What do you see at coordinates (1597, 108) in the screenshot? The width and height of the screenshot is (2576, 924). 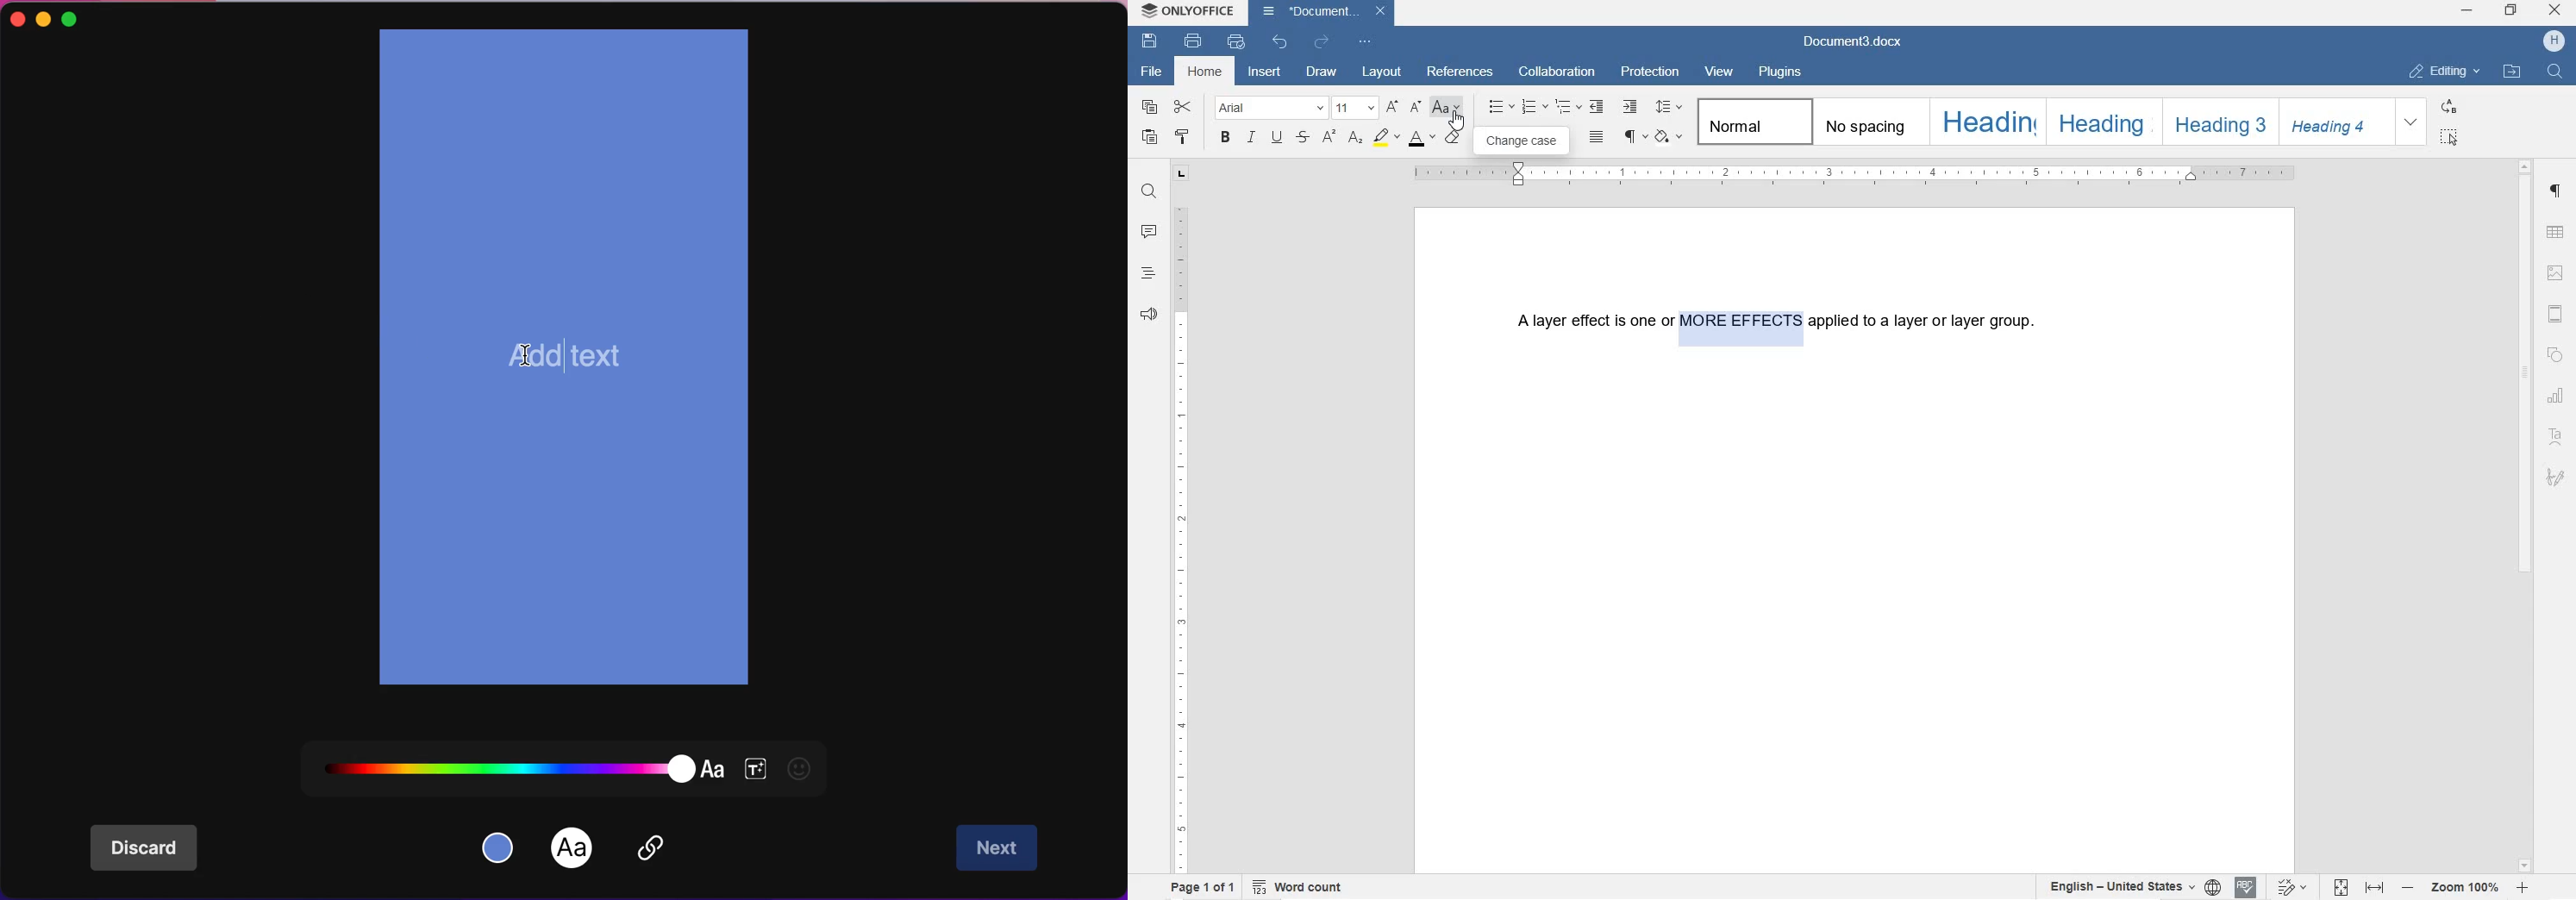 I see `DECREASE INDENT` at bounding box center [1597, 108].